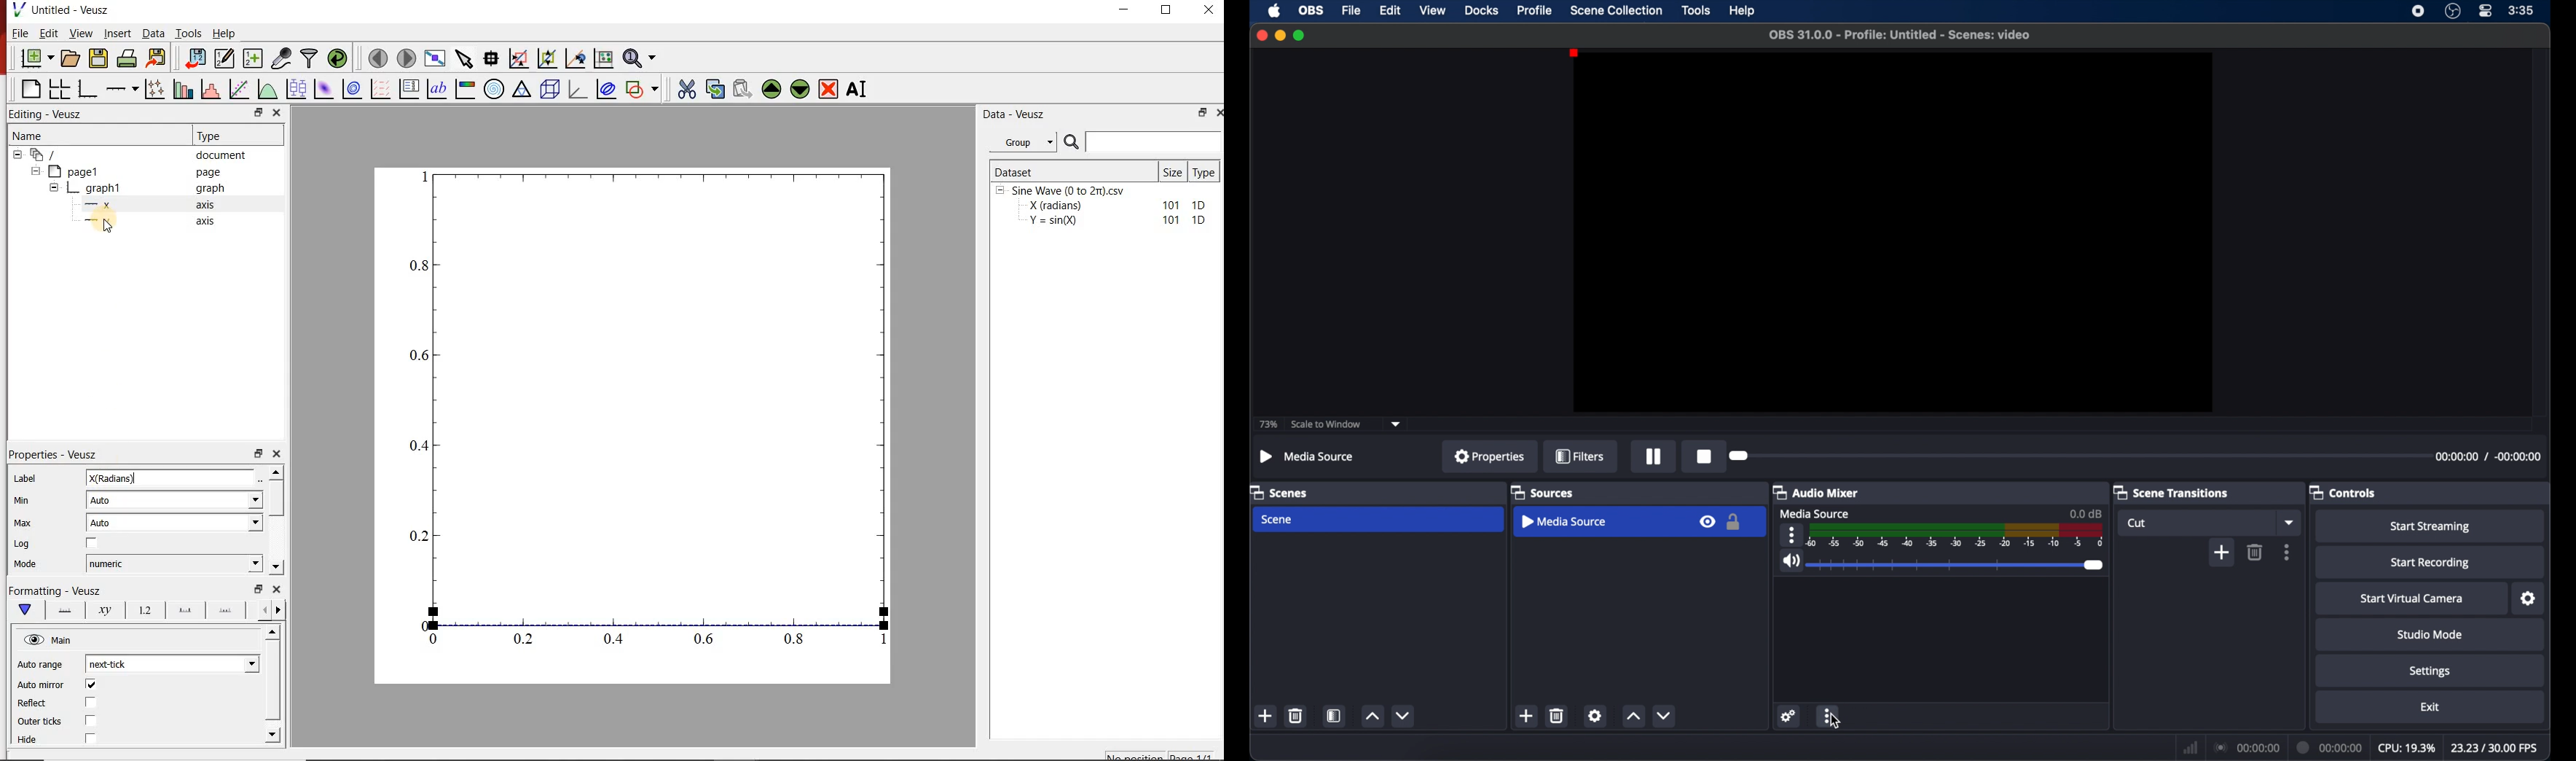  Describe the element at coordinates (2413, 598) in the screenshot. I see `start virtual camera` at that location.